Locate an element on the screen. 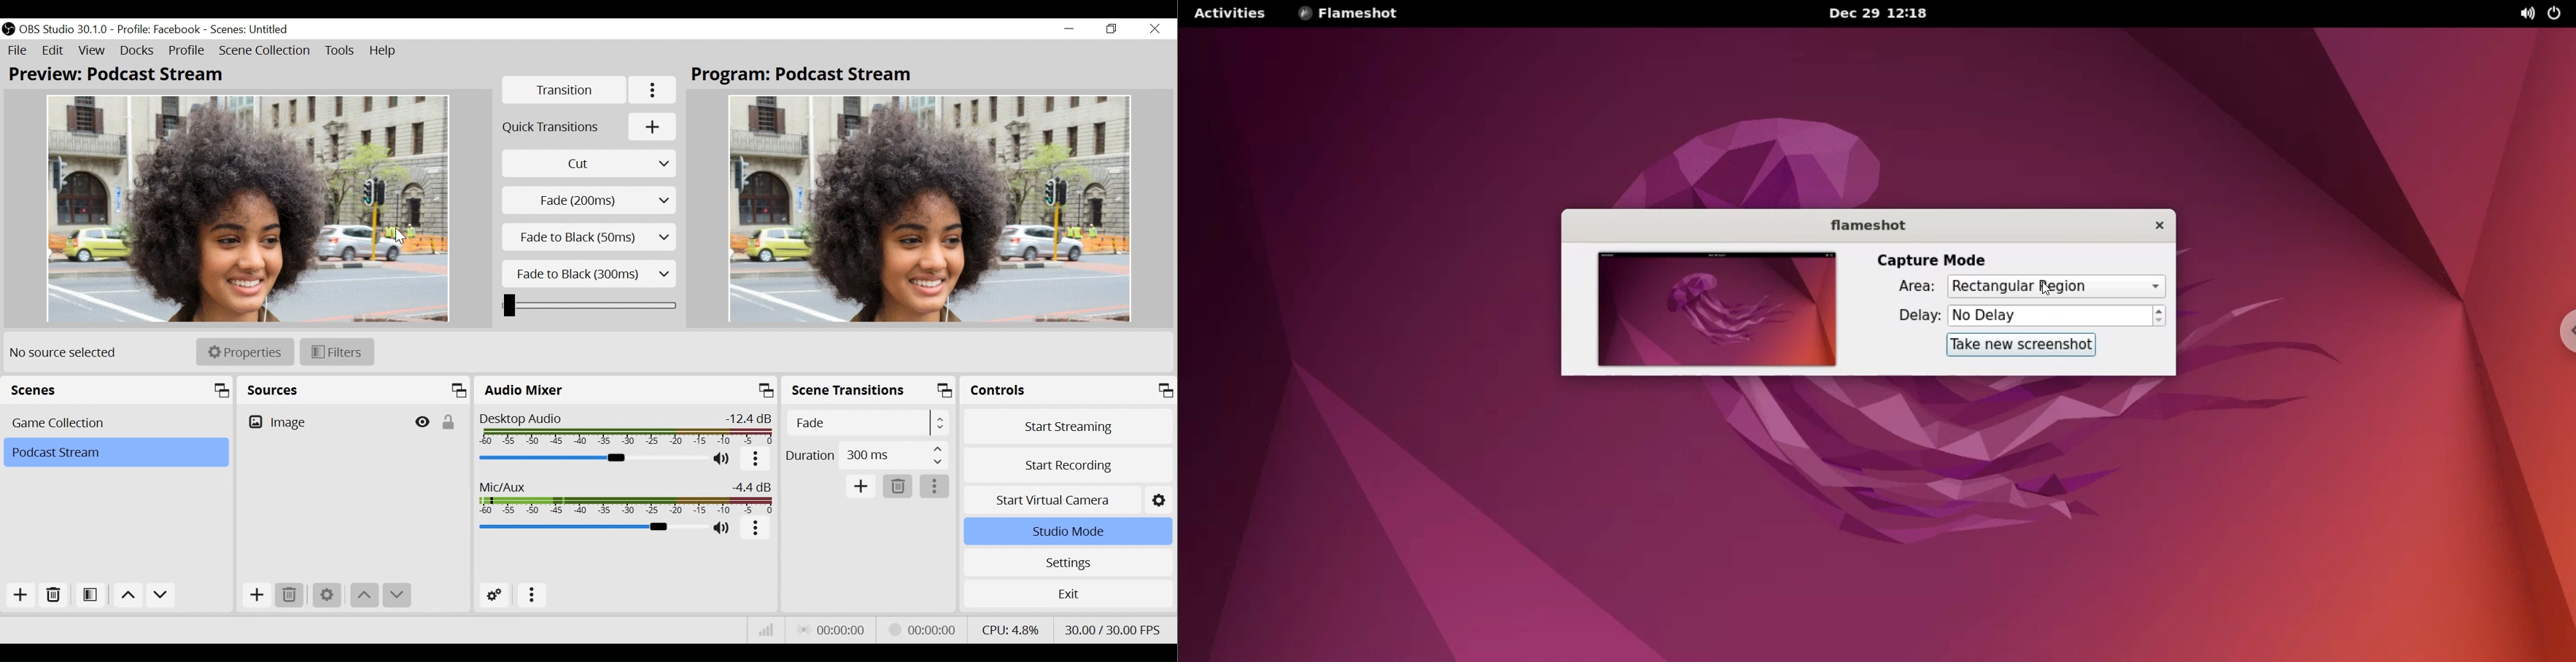 The width and height of the screenshot is (2576, 672). Settings is located at coordinates (326, 595).